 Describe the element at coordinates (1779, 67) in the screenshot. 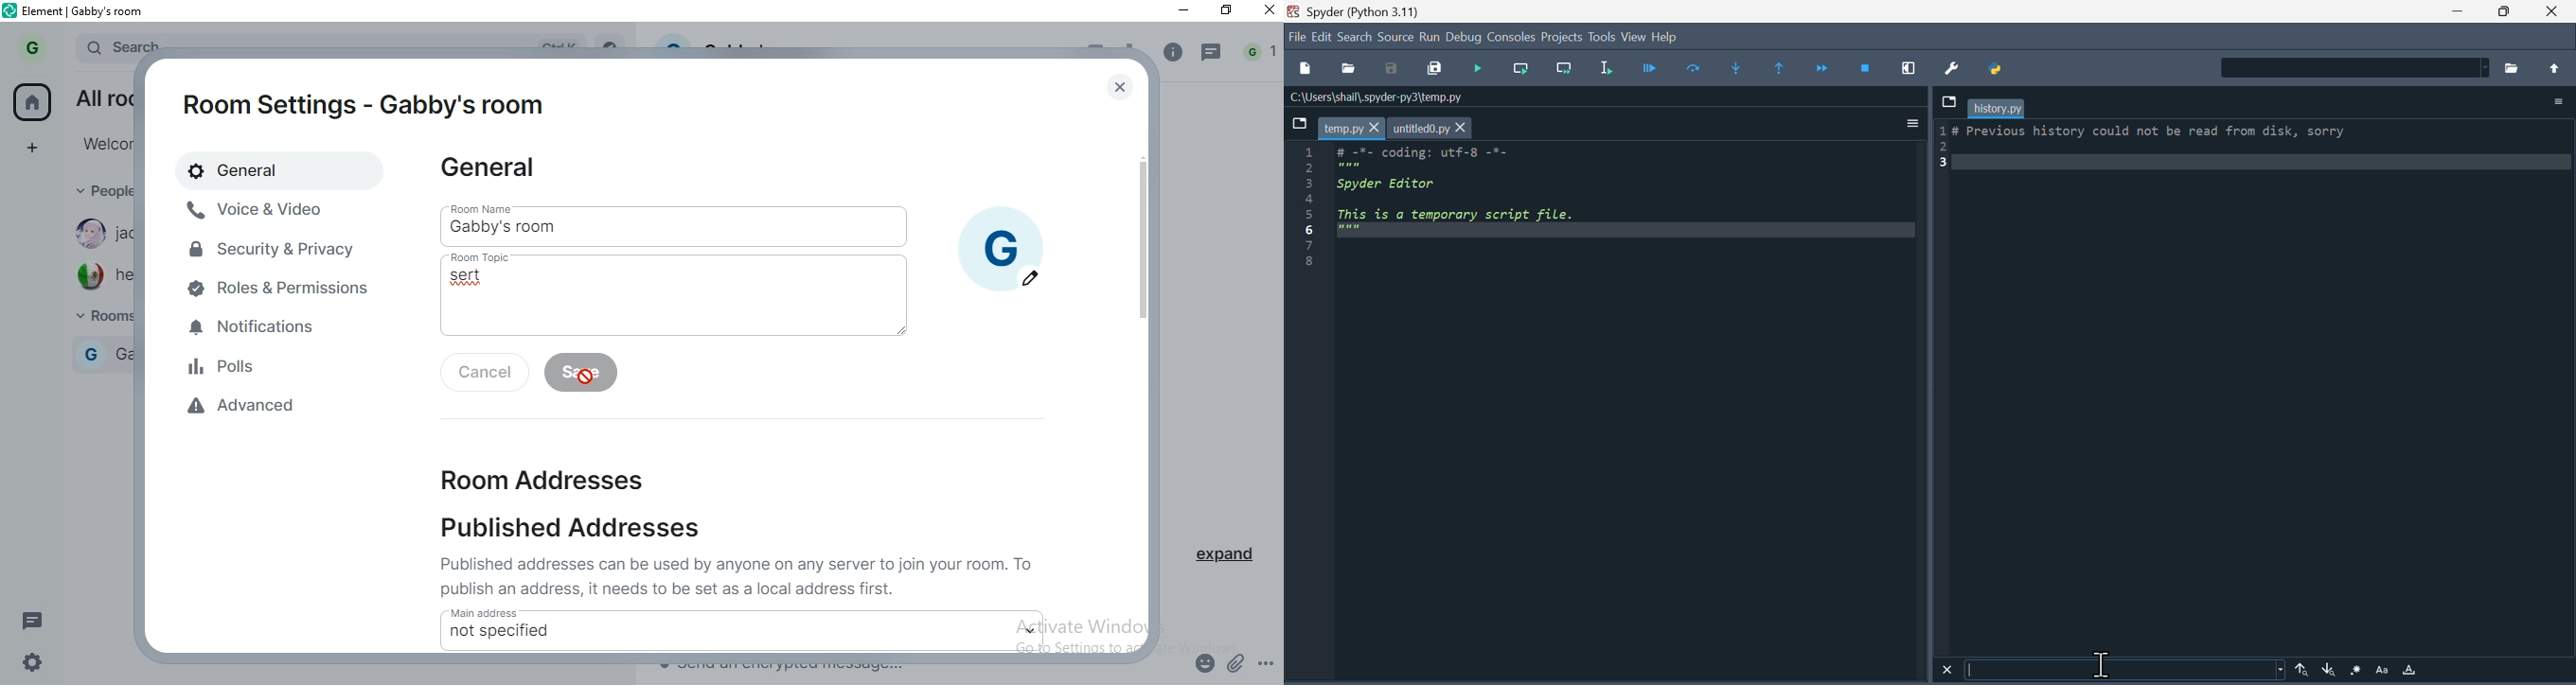

I see `Execute until same function returns` at that location.